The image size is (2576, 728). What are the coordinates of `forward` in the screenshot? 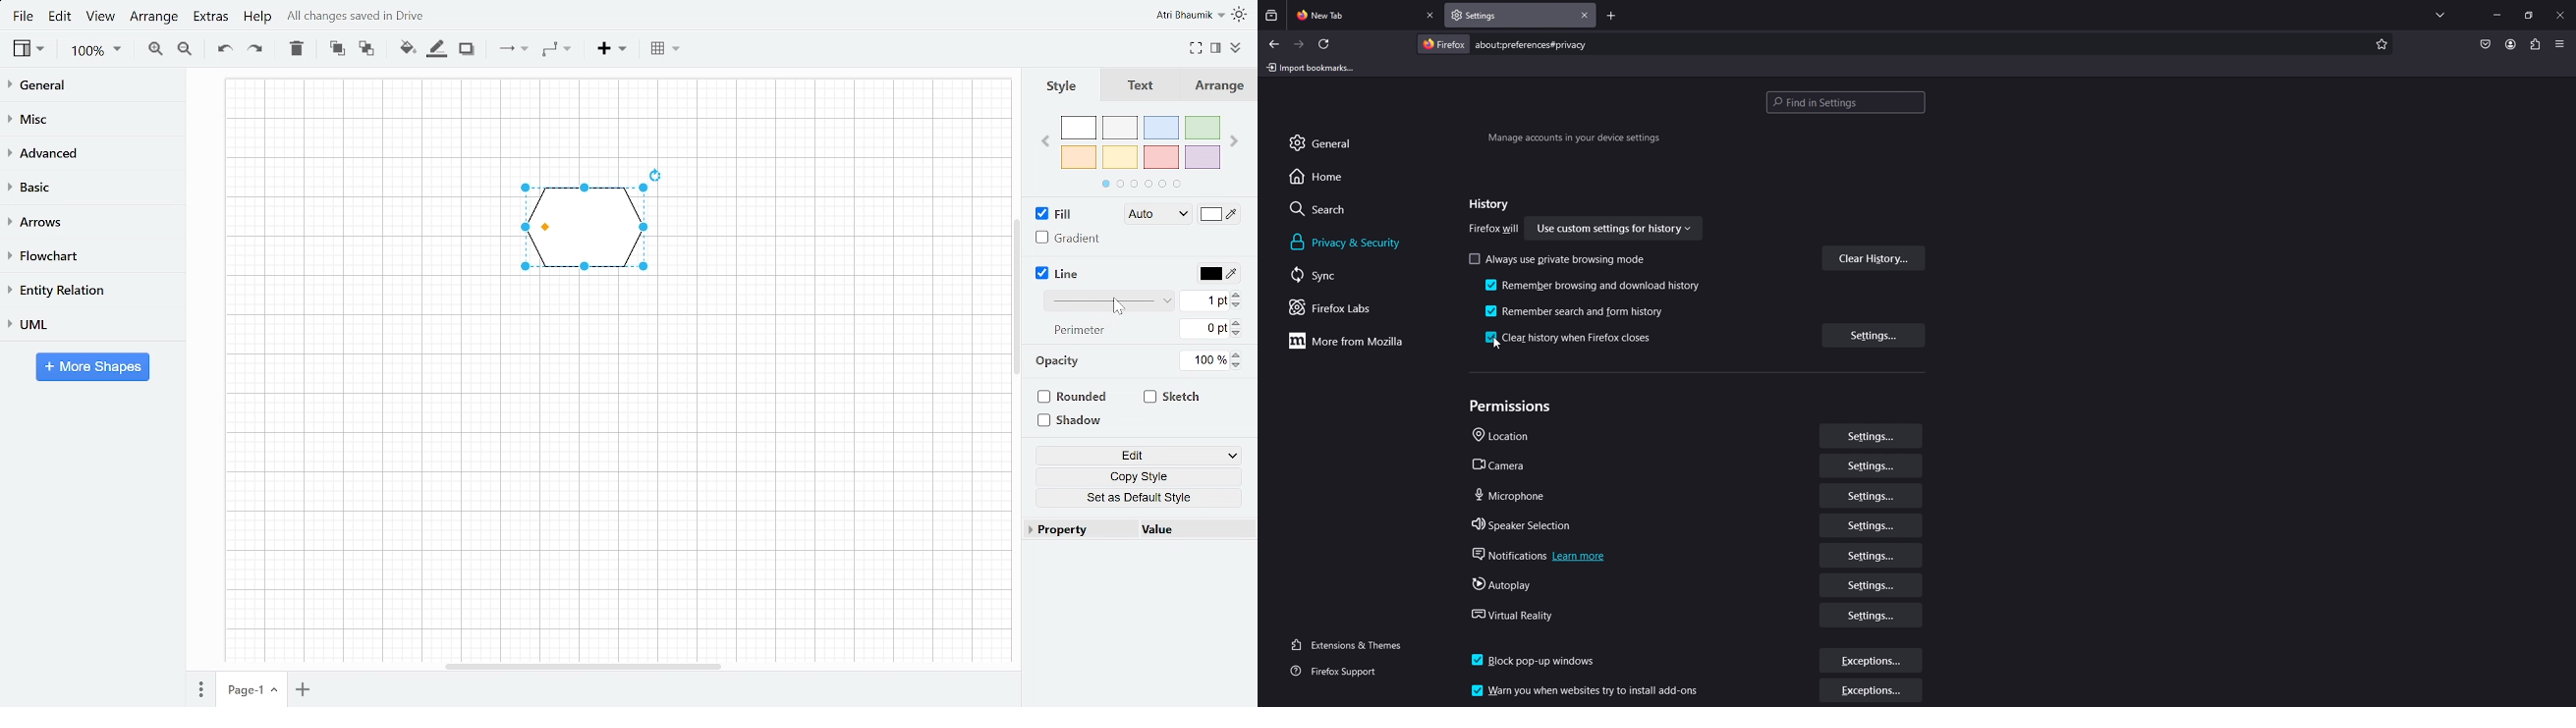 It's located at (1299, 45).